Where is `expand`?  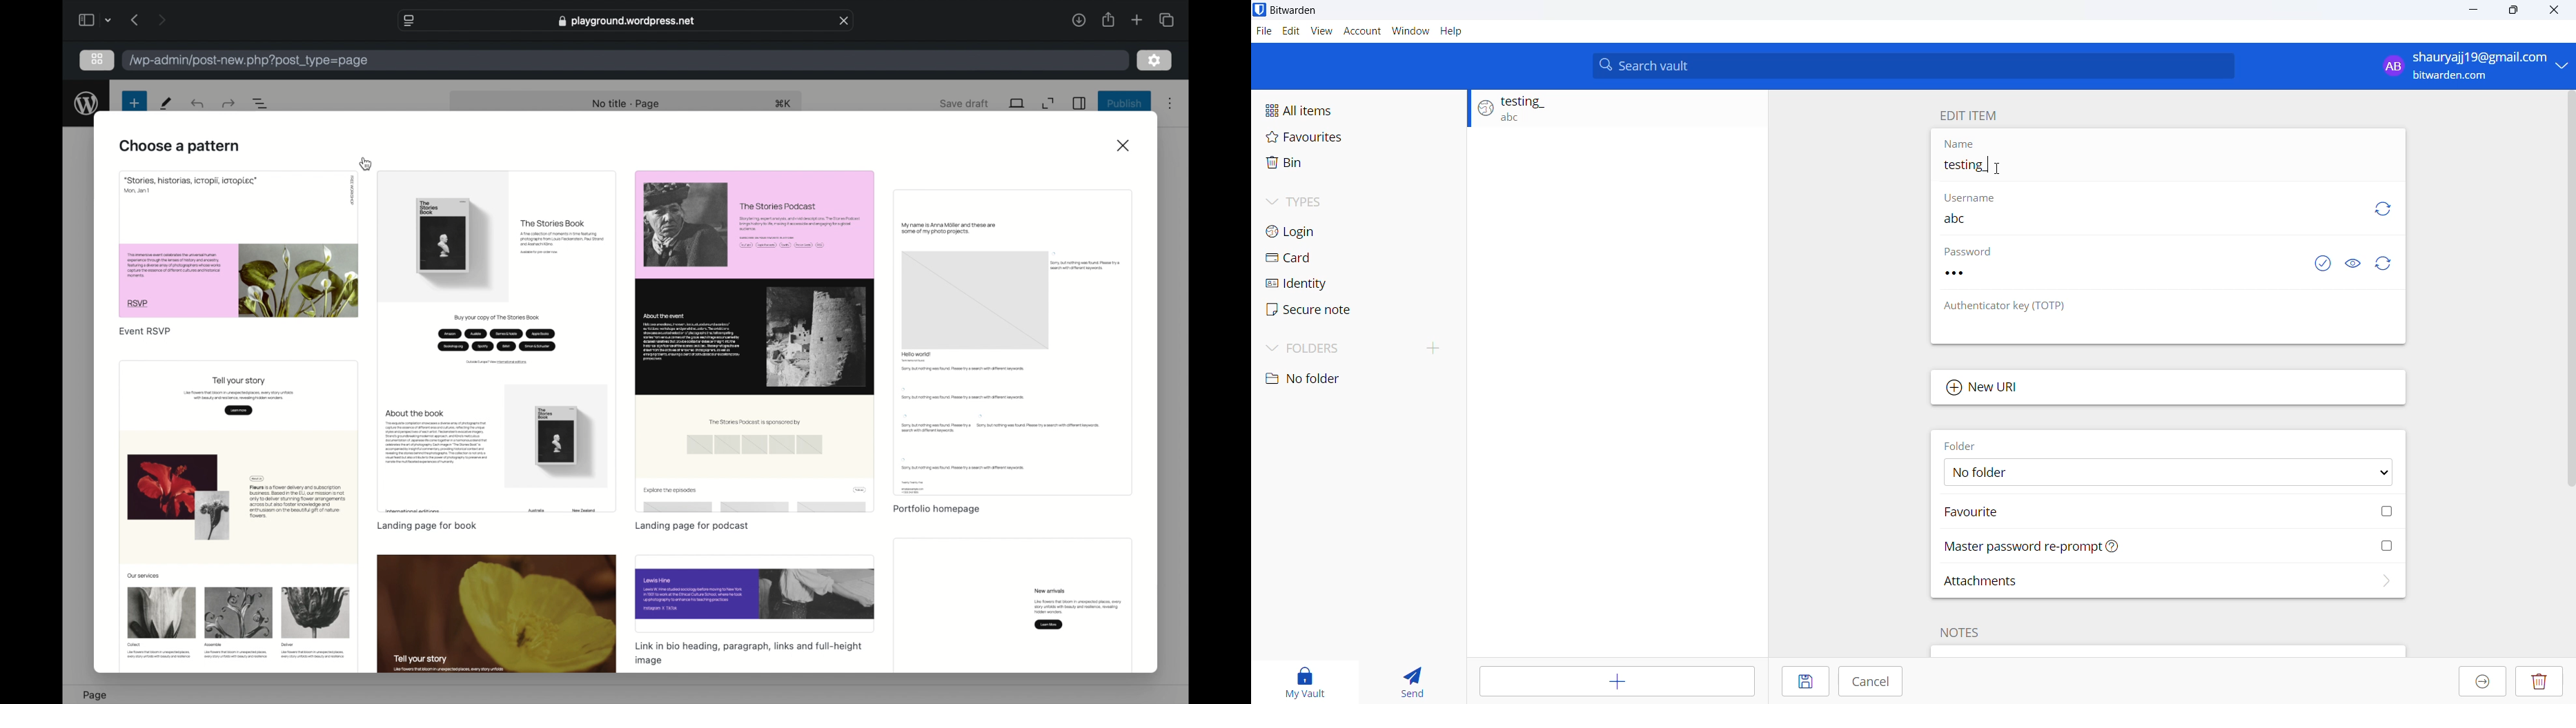
expand is located at coordinates (1049, 104).